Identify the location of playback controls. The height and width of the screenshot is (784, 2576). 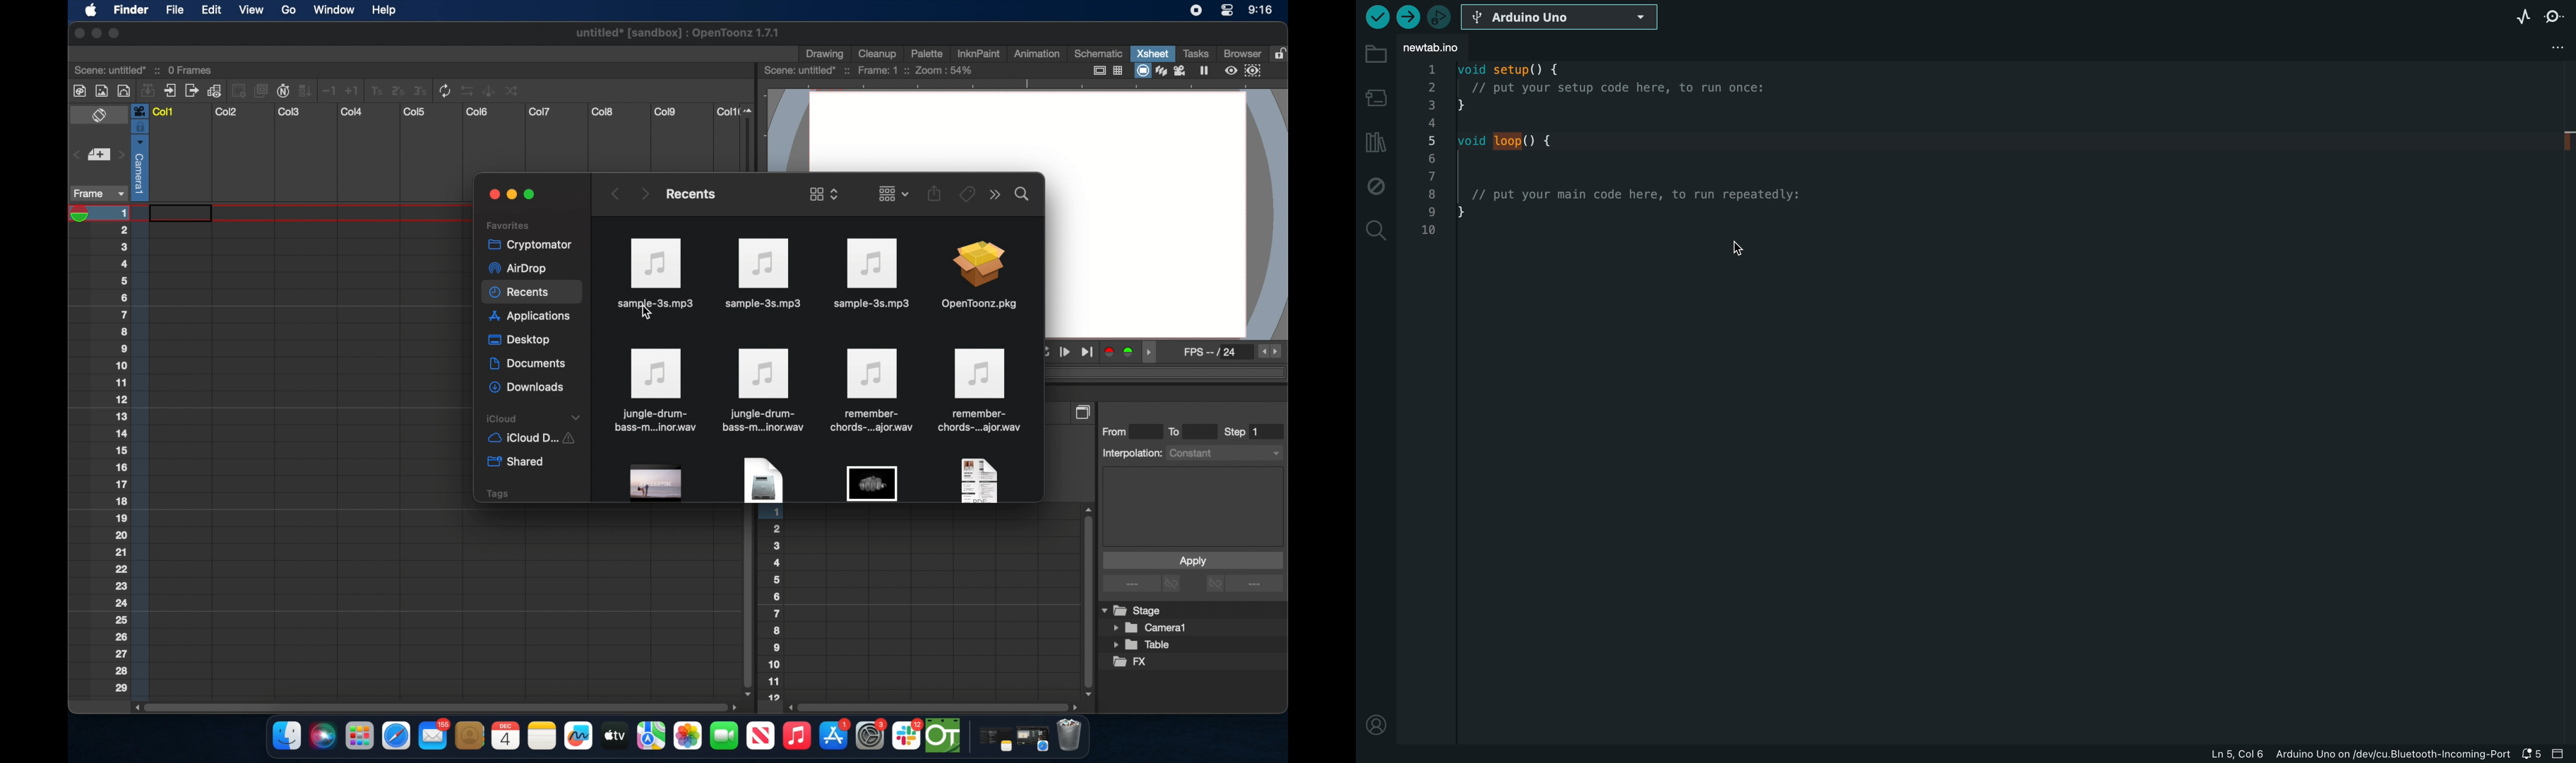
(1069, 353).